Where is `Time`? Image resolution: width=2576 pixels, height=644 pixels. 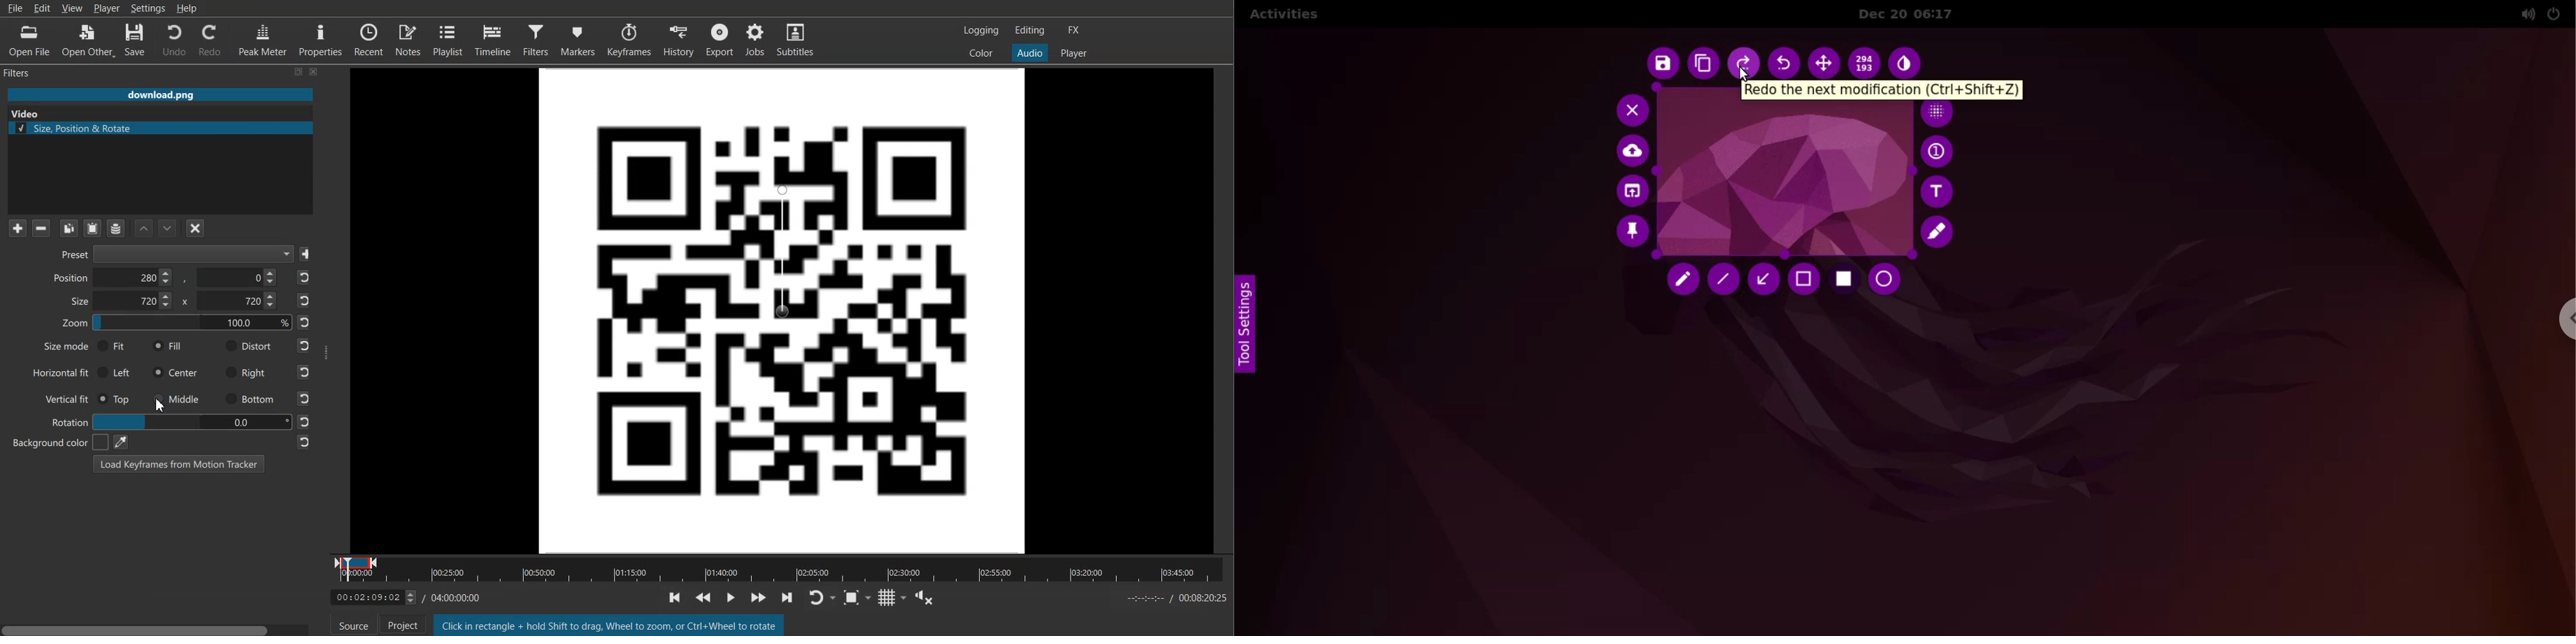
Time is located at coordinates (457, 596).